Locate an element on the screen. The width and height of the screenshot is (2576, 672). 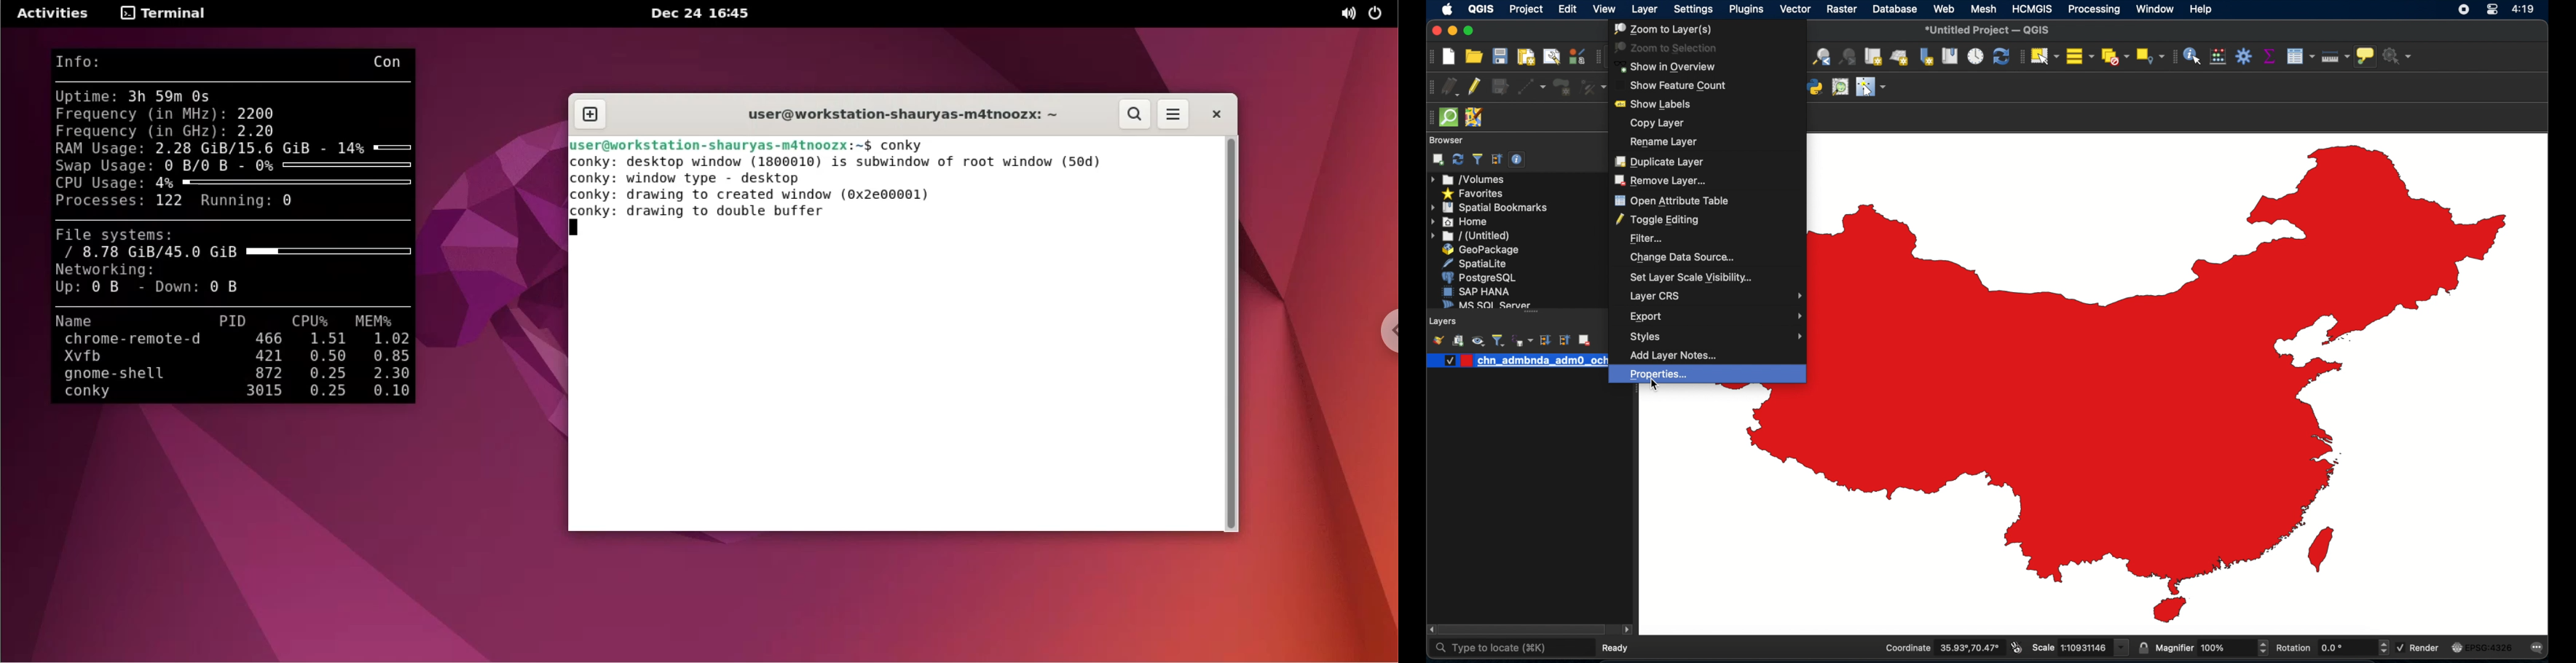
processing is located at coordinates (2094, 9).